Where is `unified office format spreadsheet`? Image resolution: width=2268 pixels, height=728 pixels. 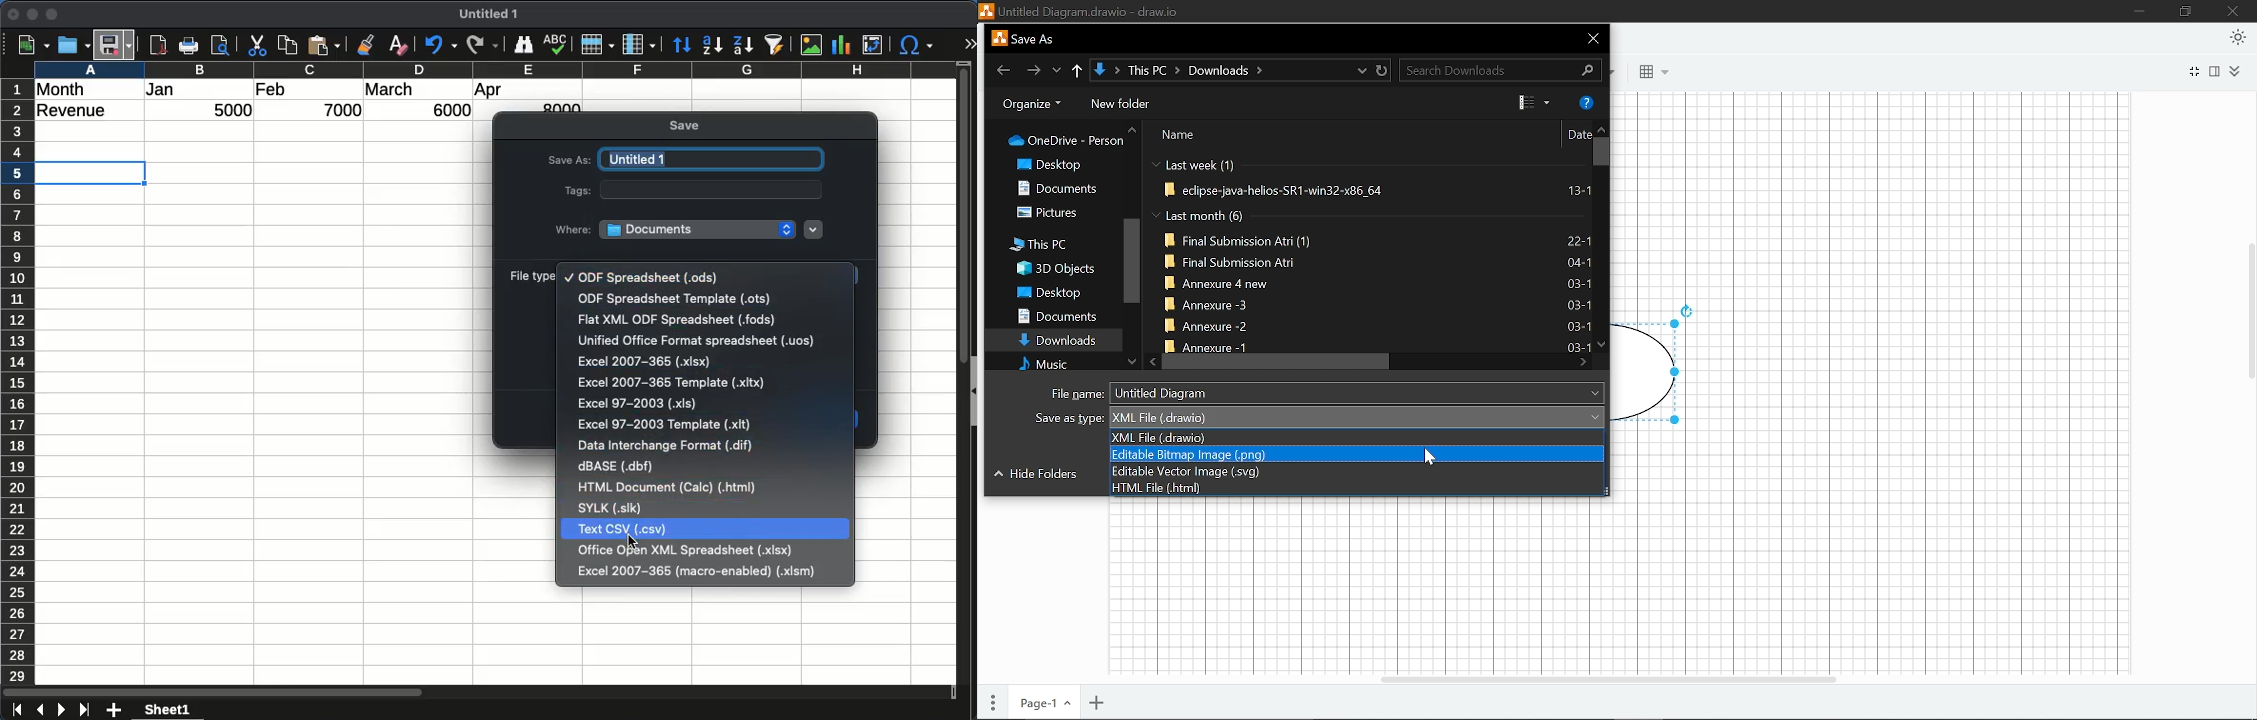 unified office format spreadsheet is located at coordinates (697, 341).